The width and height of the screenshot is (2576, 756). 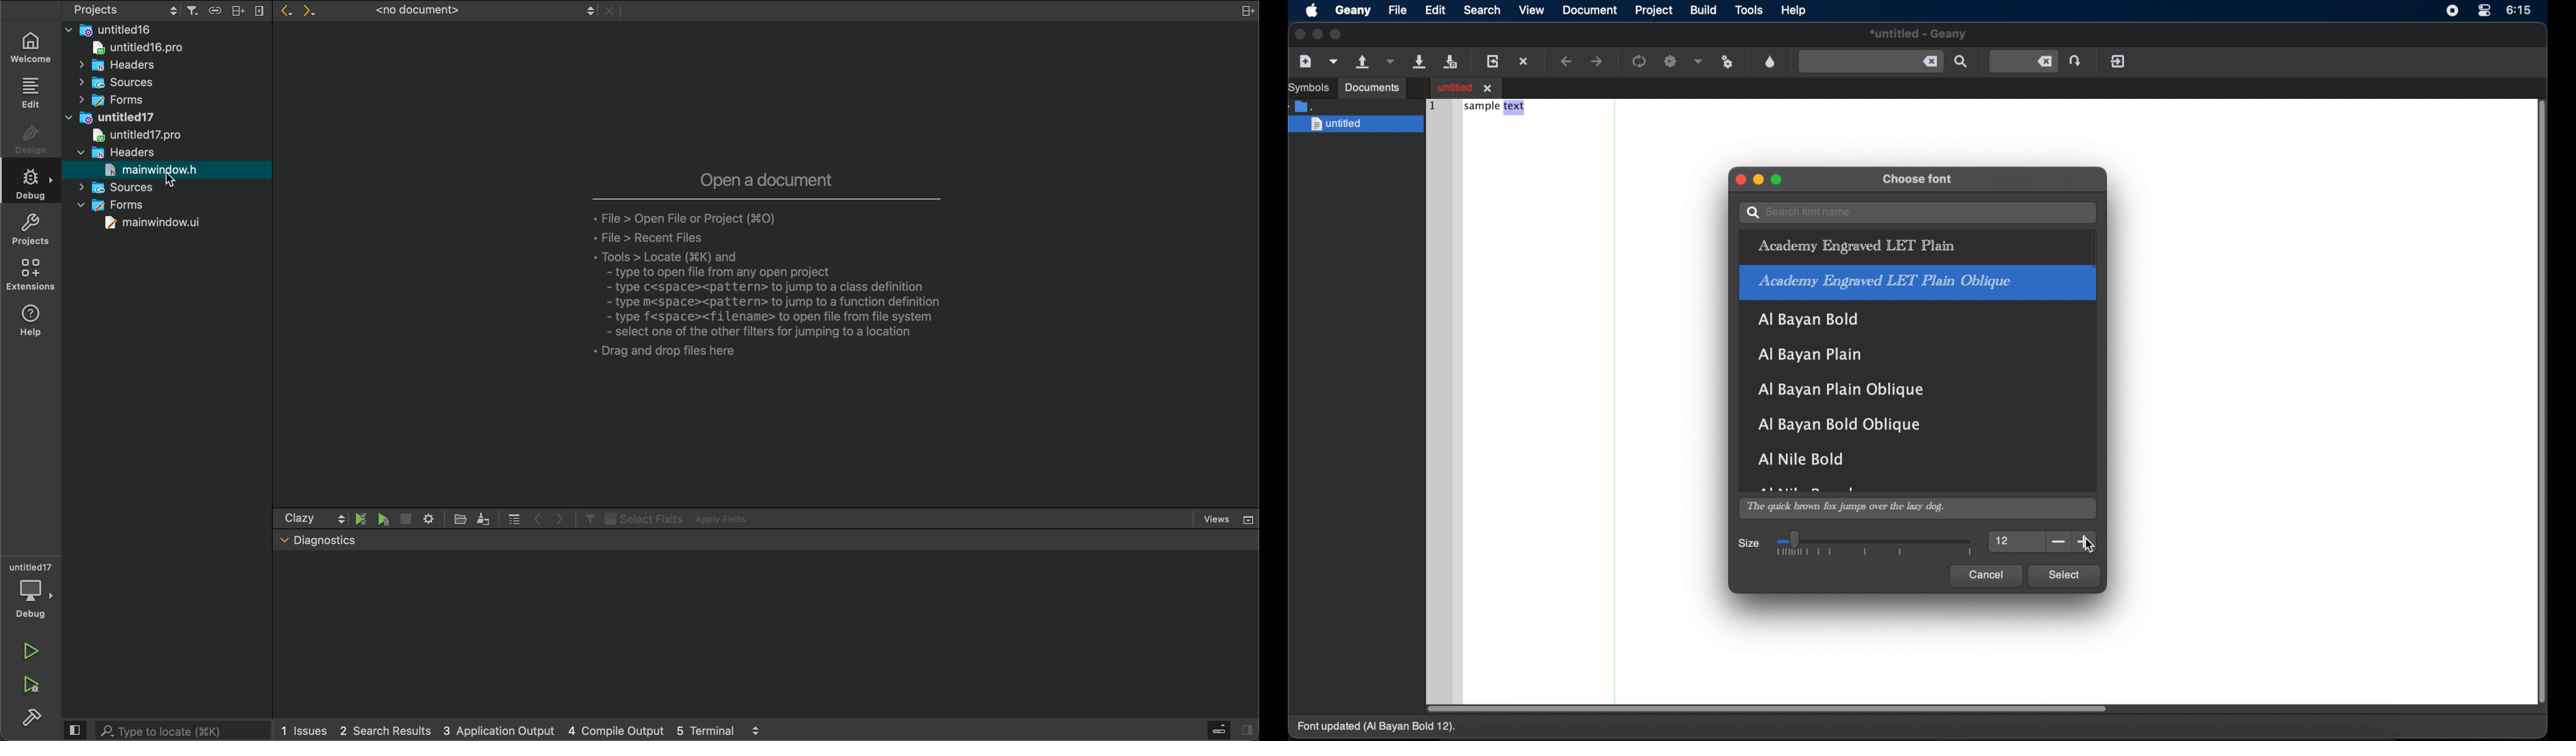 What do you see at coordinates (172, 181) in the screenshot?
I see `Cursor` at bounding box center [172, 181].